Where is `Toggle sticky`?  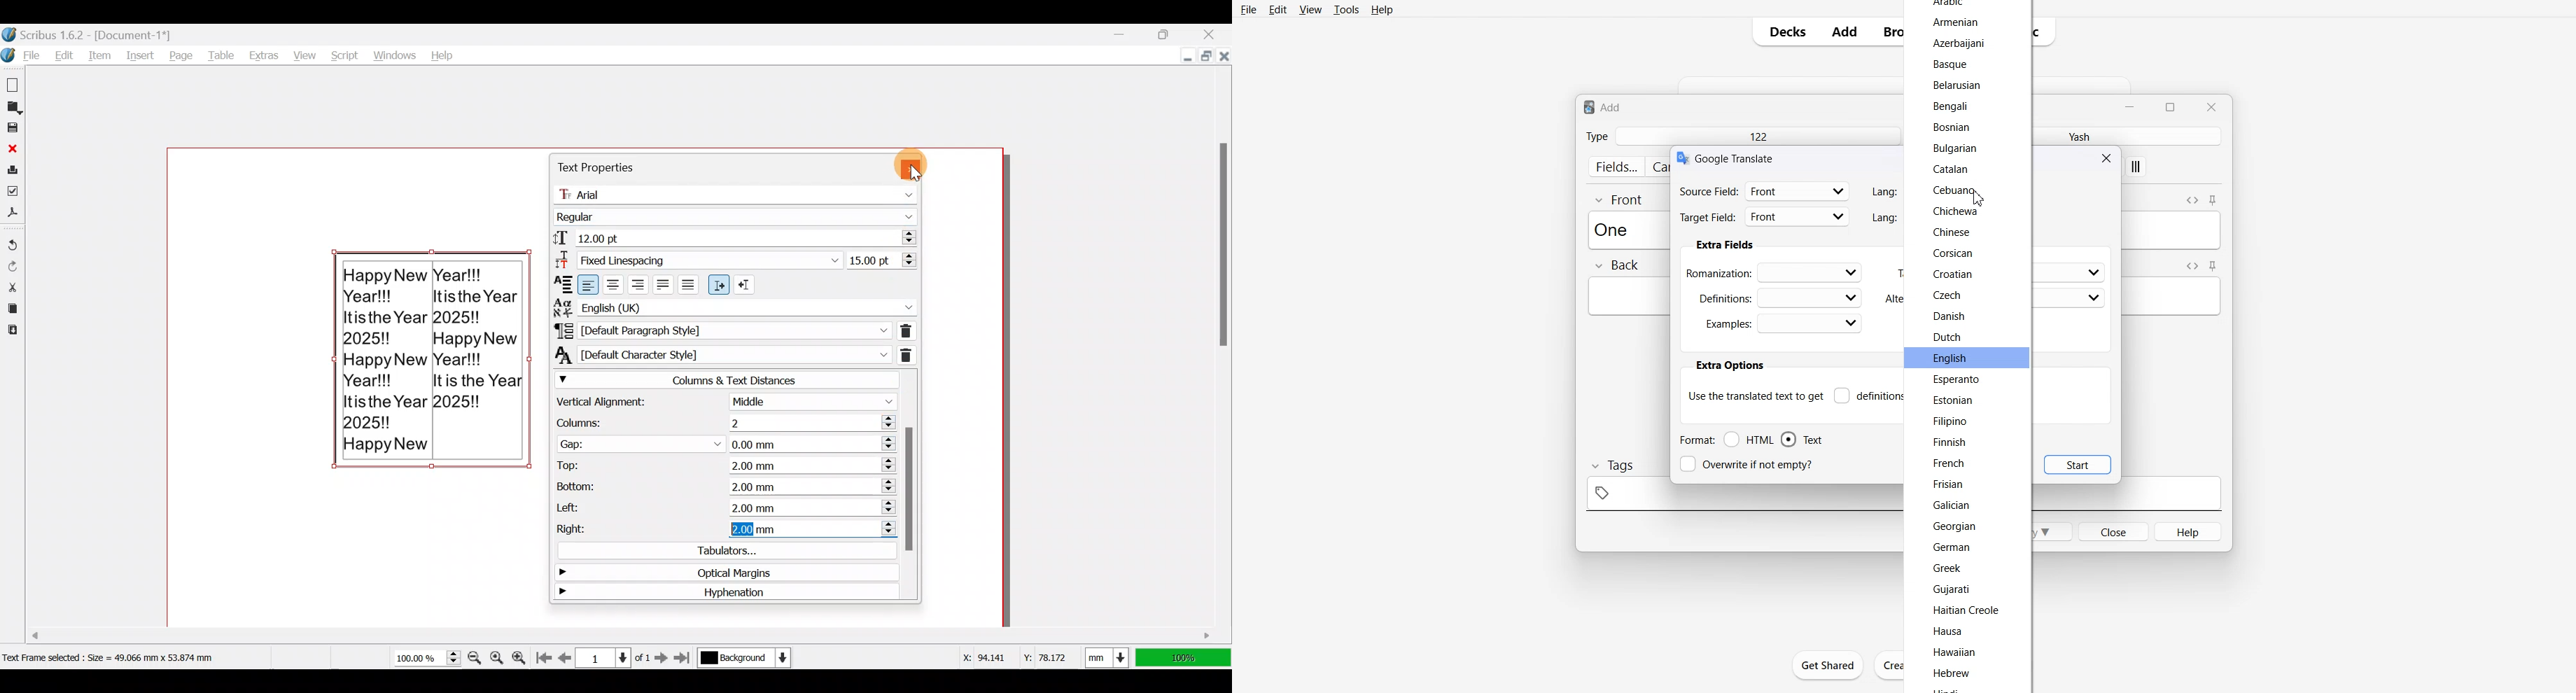
Toggle sticky is located at coordinates (2214, 201).